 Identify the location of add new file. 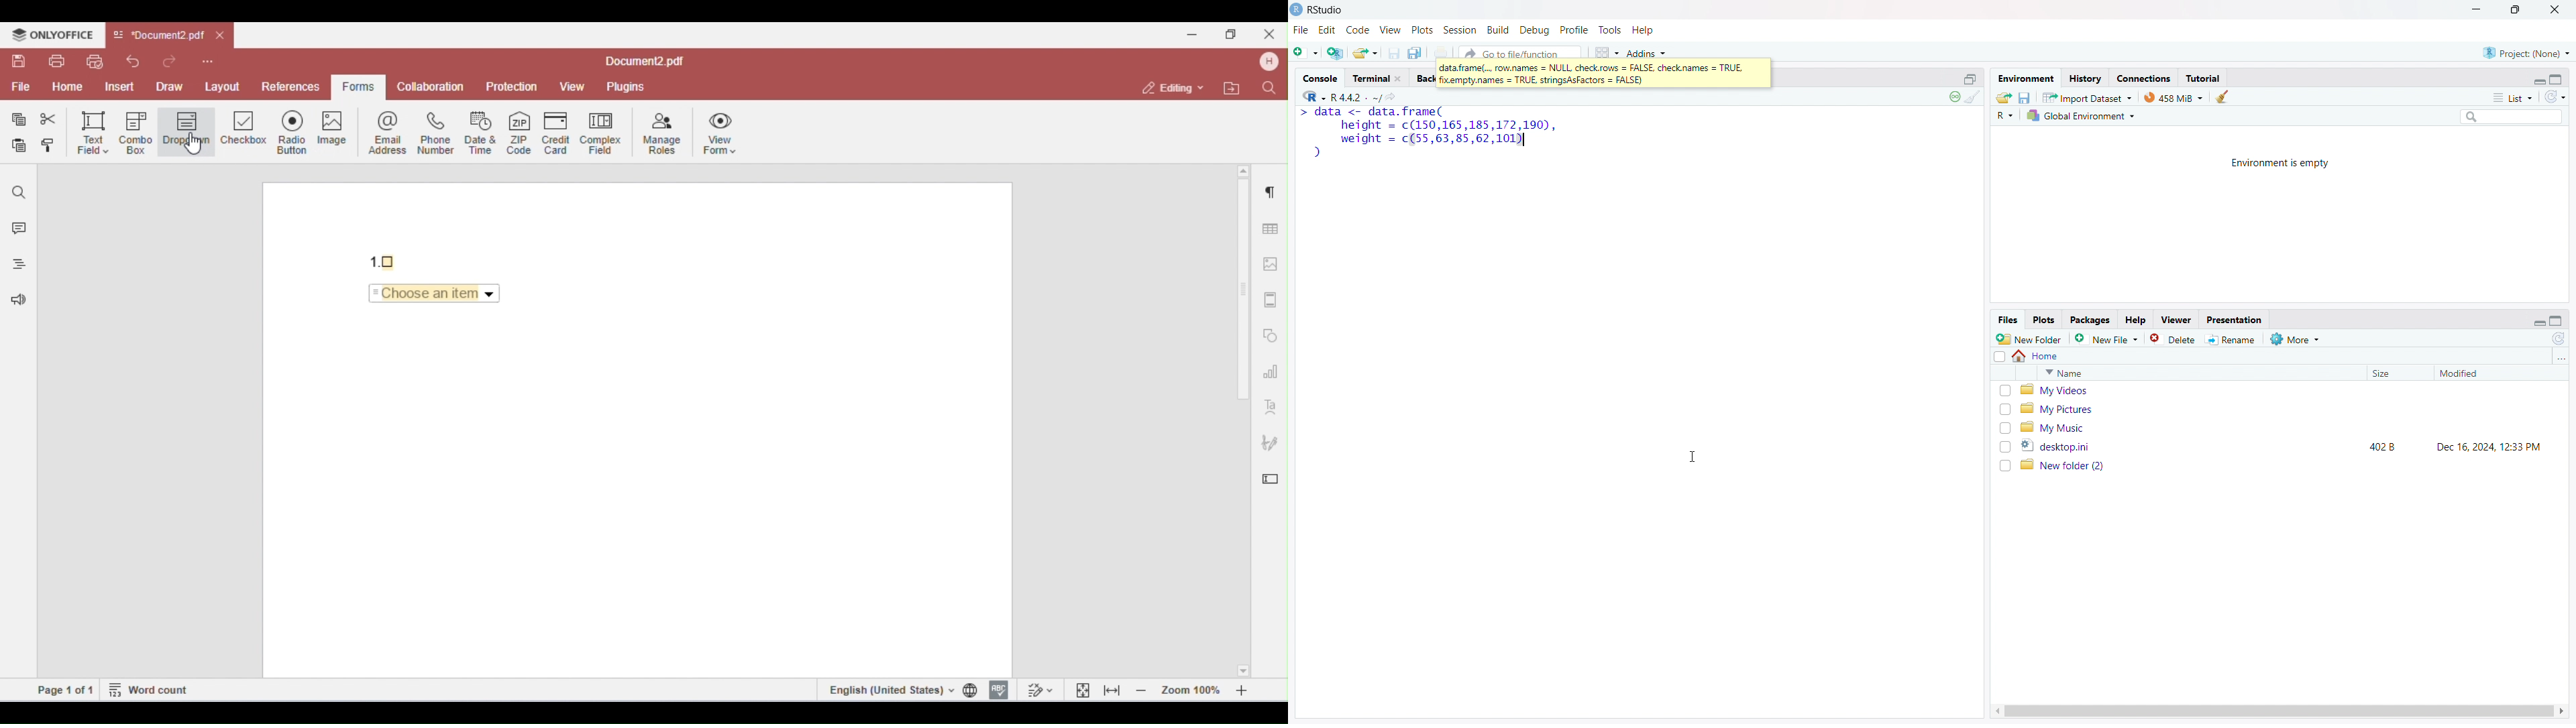
(2107, 339).